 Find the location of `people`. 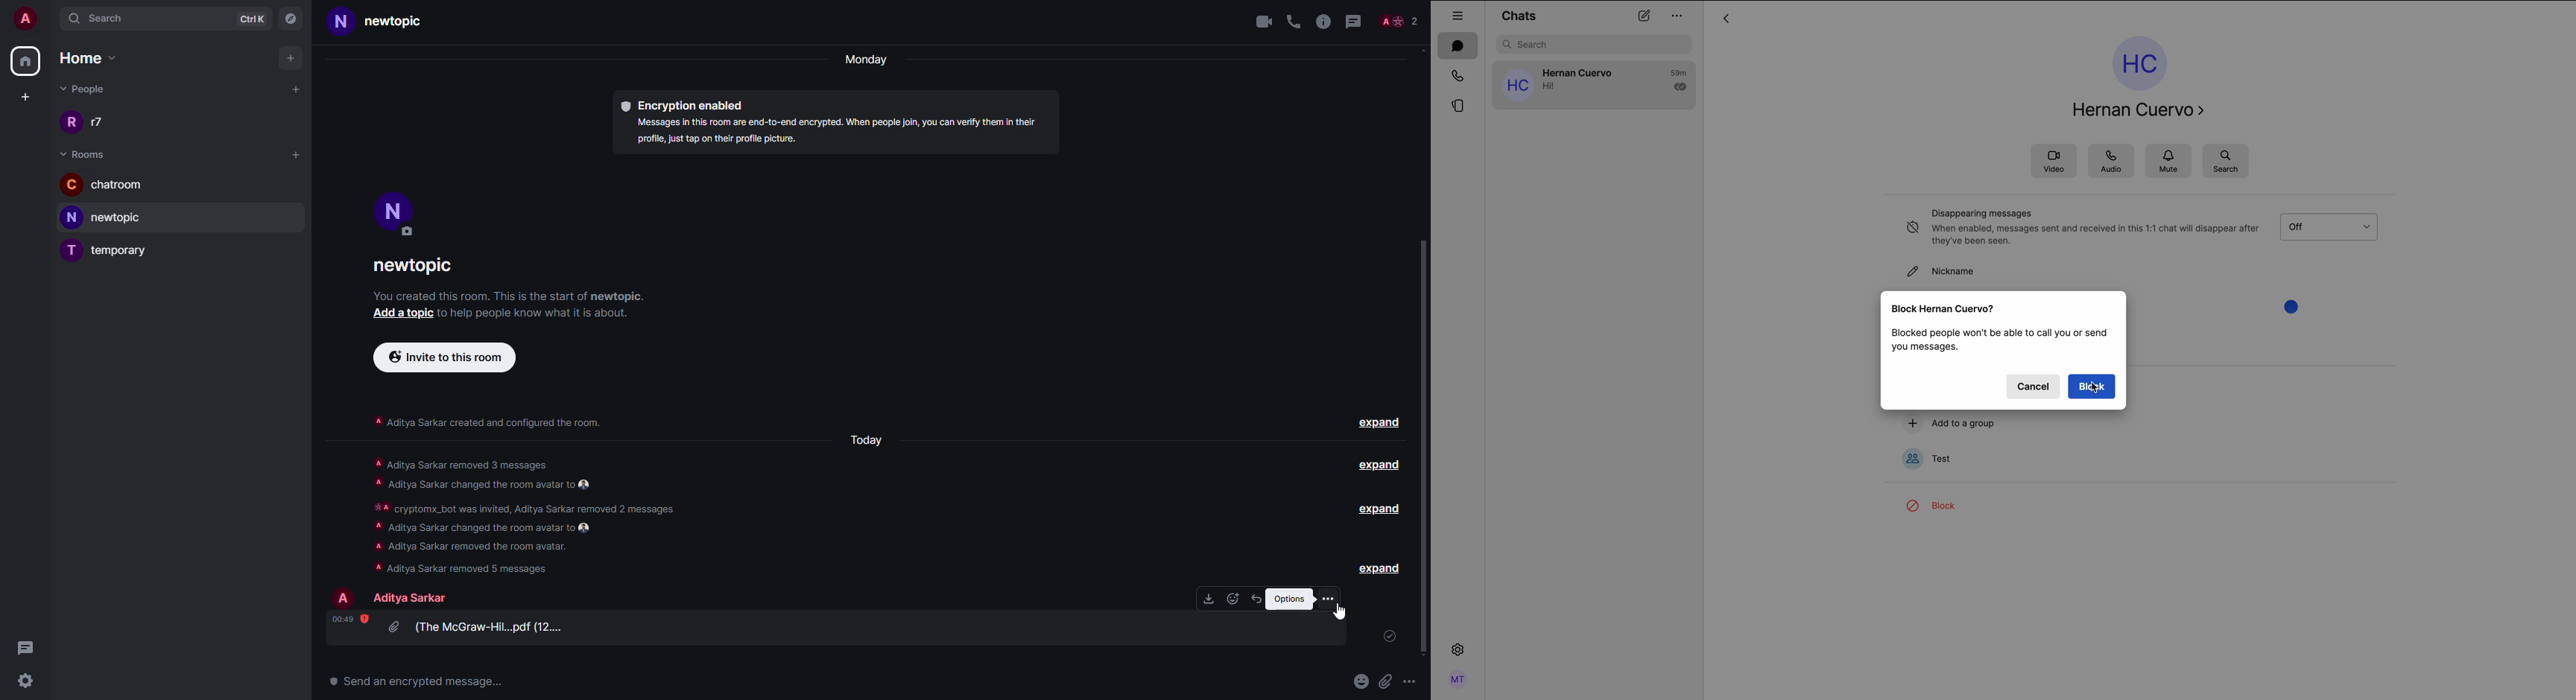

people is located at coordinates (1400, 21).